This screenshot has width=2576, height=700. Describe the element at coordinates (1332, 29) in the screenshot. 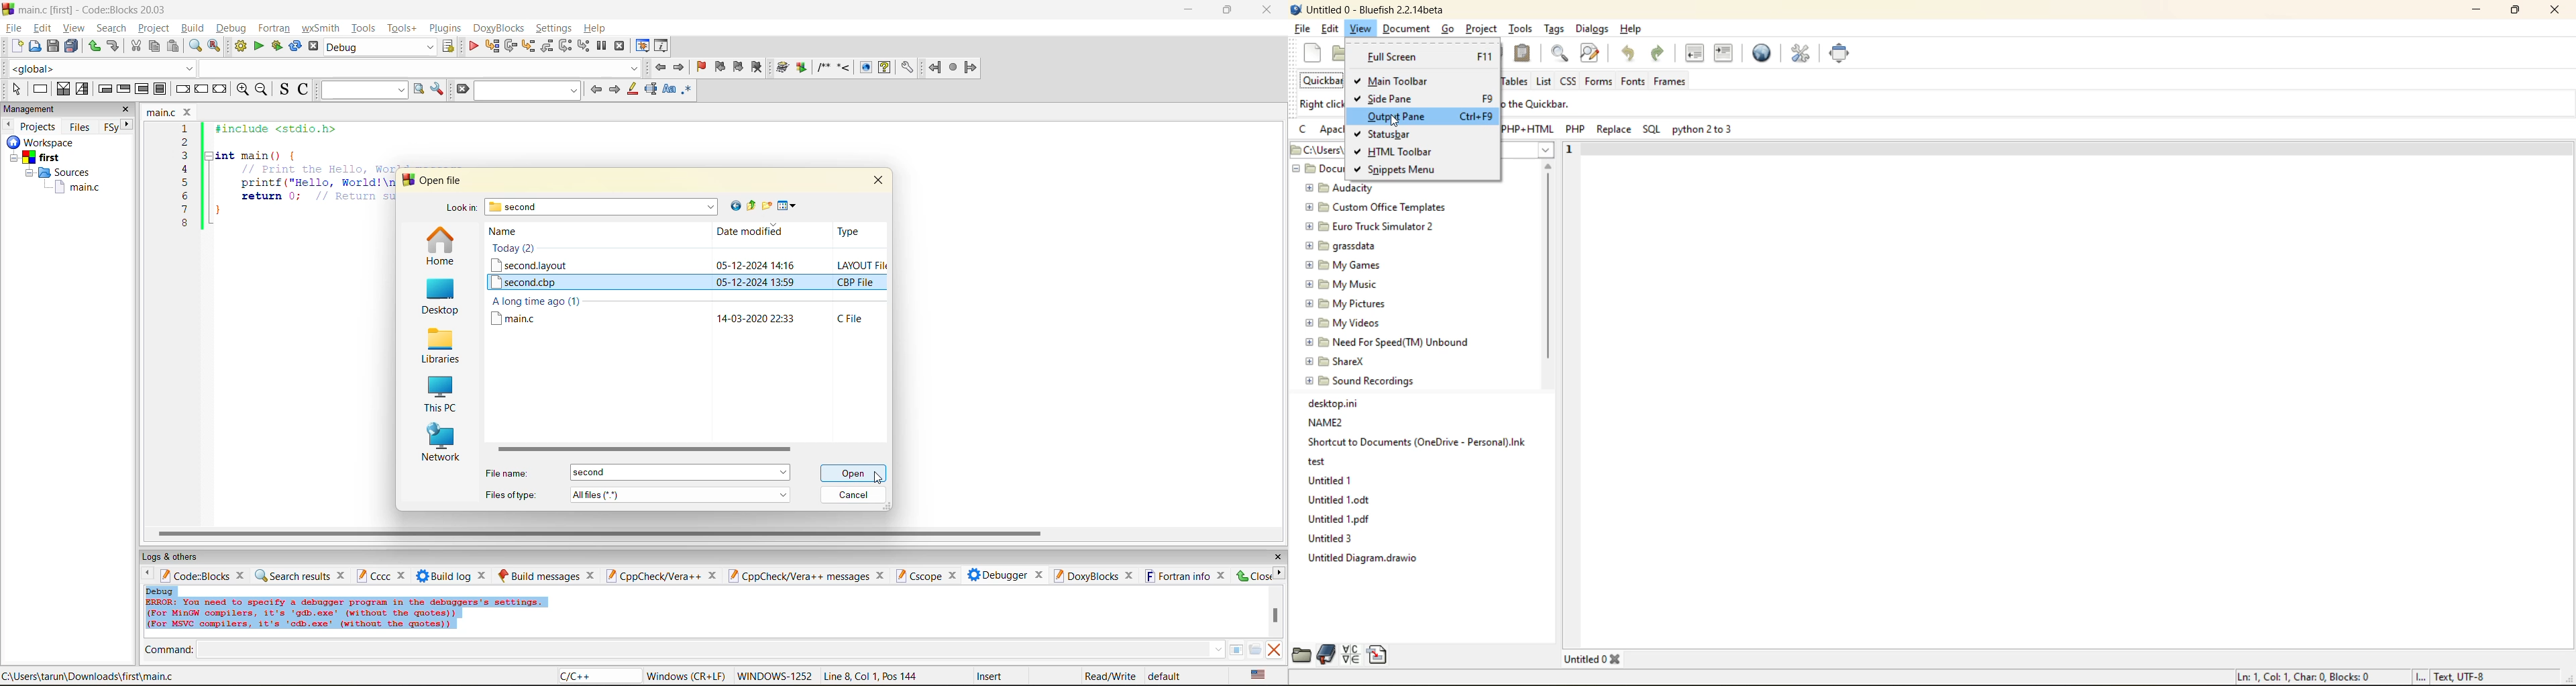

I see `edit` at that location.